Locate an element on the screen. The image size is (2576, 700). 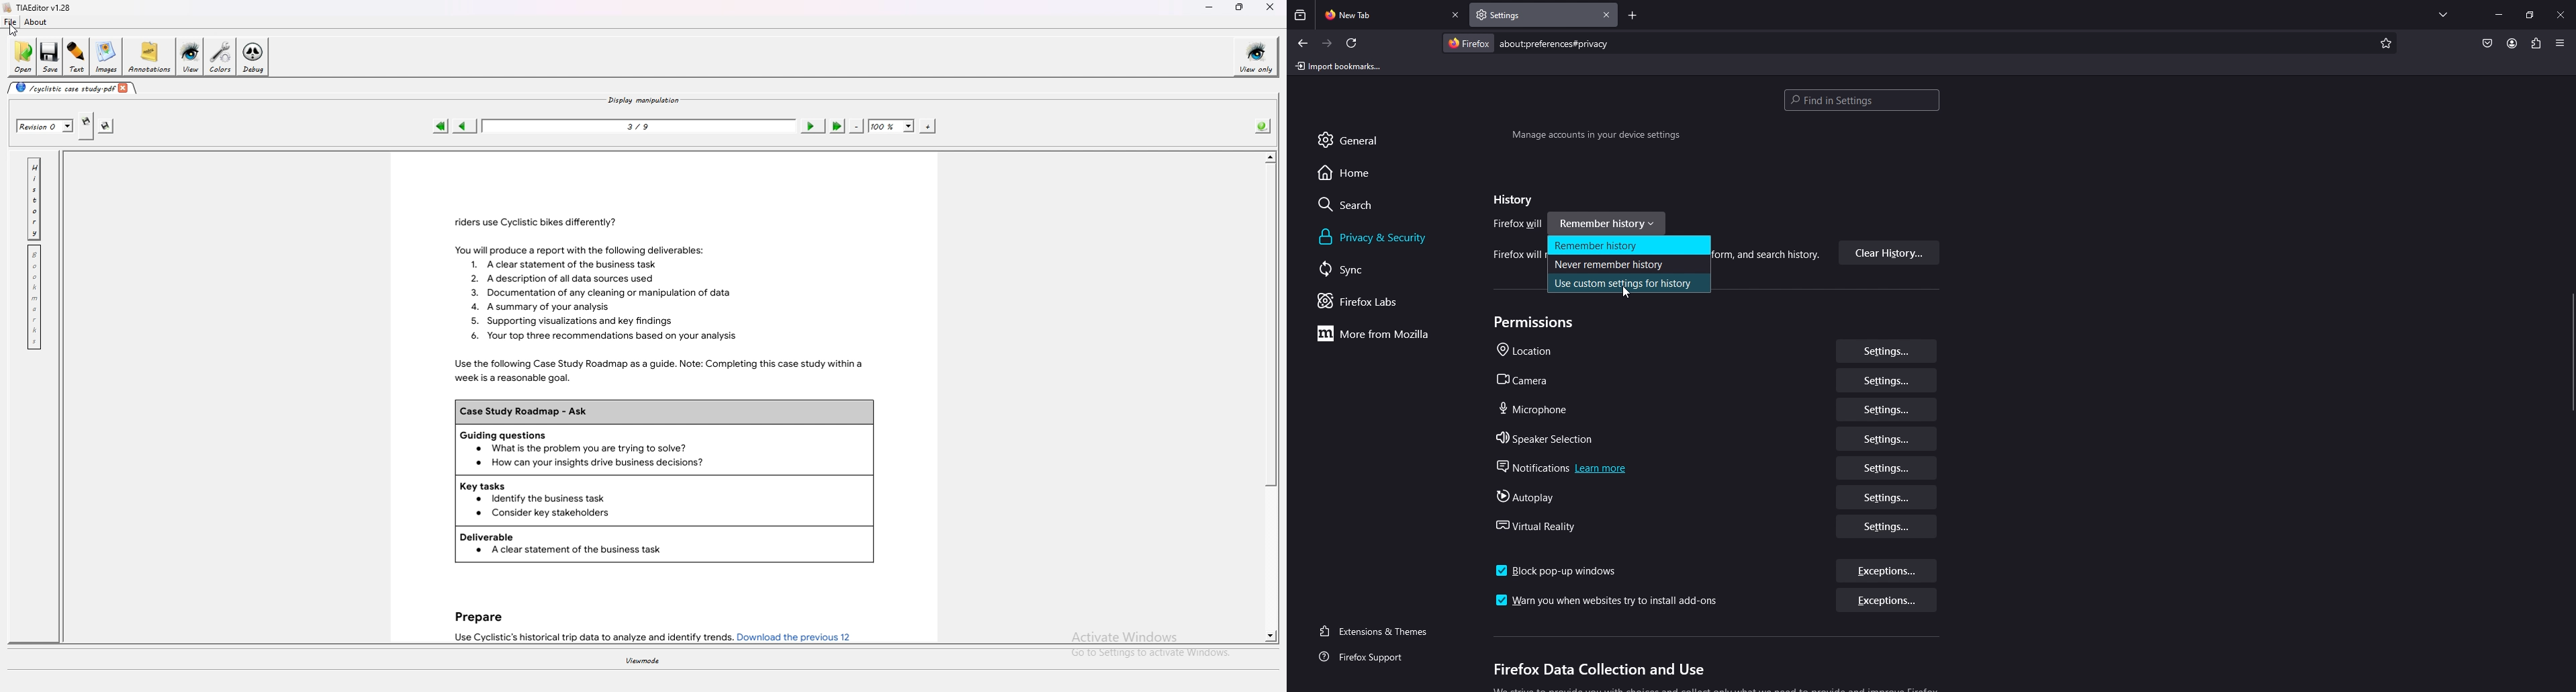
firefox support is located at coordinates (1373, 658).